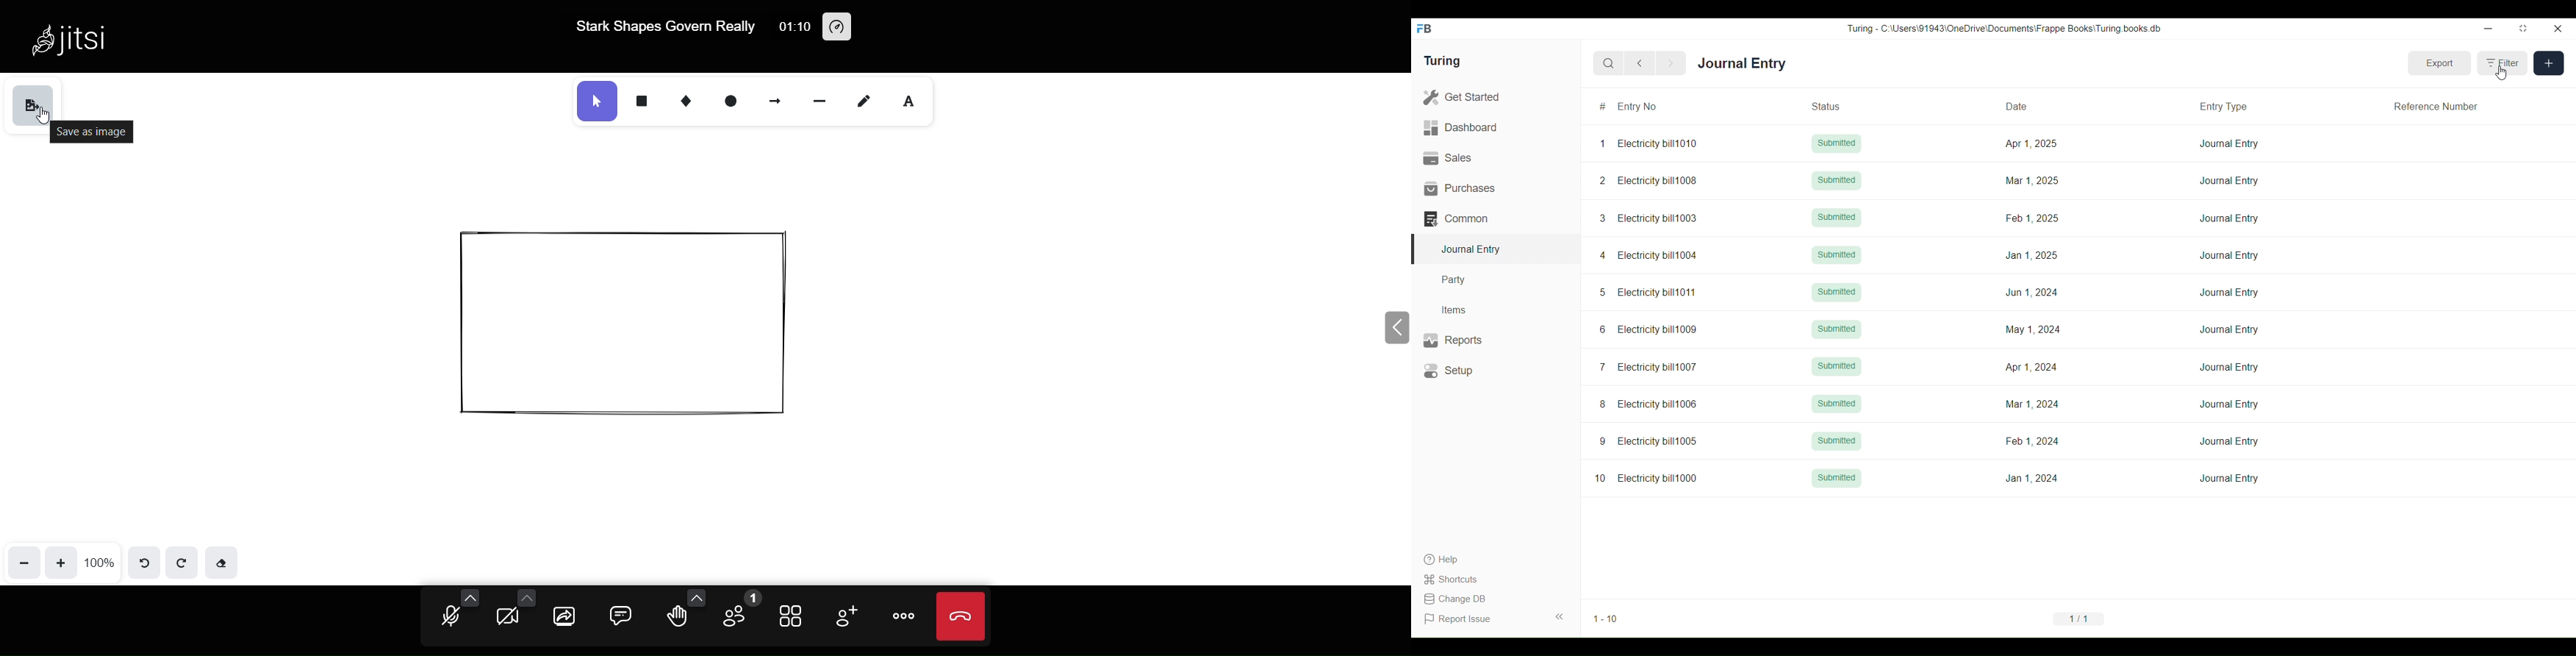  What do you see at coordinates (1496, 371) in the screenshot?
I see `Setup` at bounding box center [1496, 371].